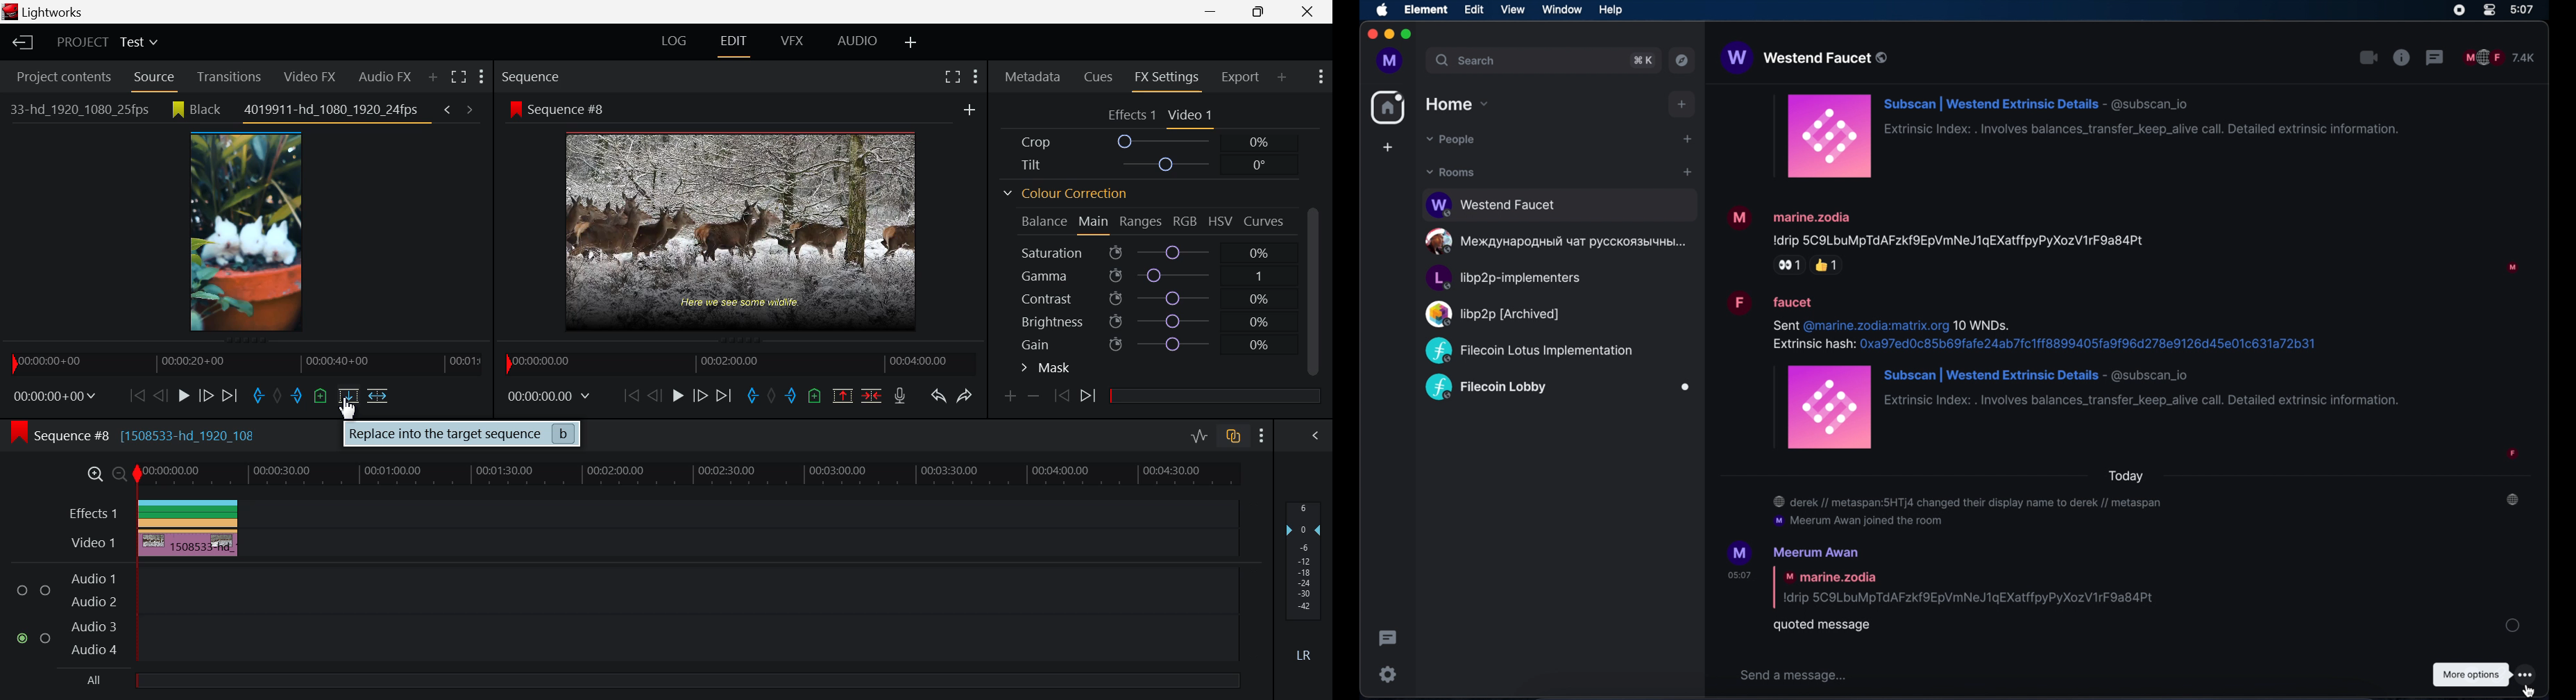 The image size is (2576, 700). What do you see at coordinates (1610, 10) in the screenshot?
I see `help` at bounding box center [1610, 10].